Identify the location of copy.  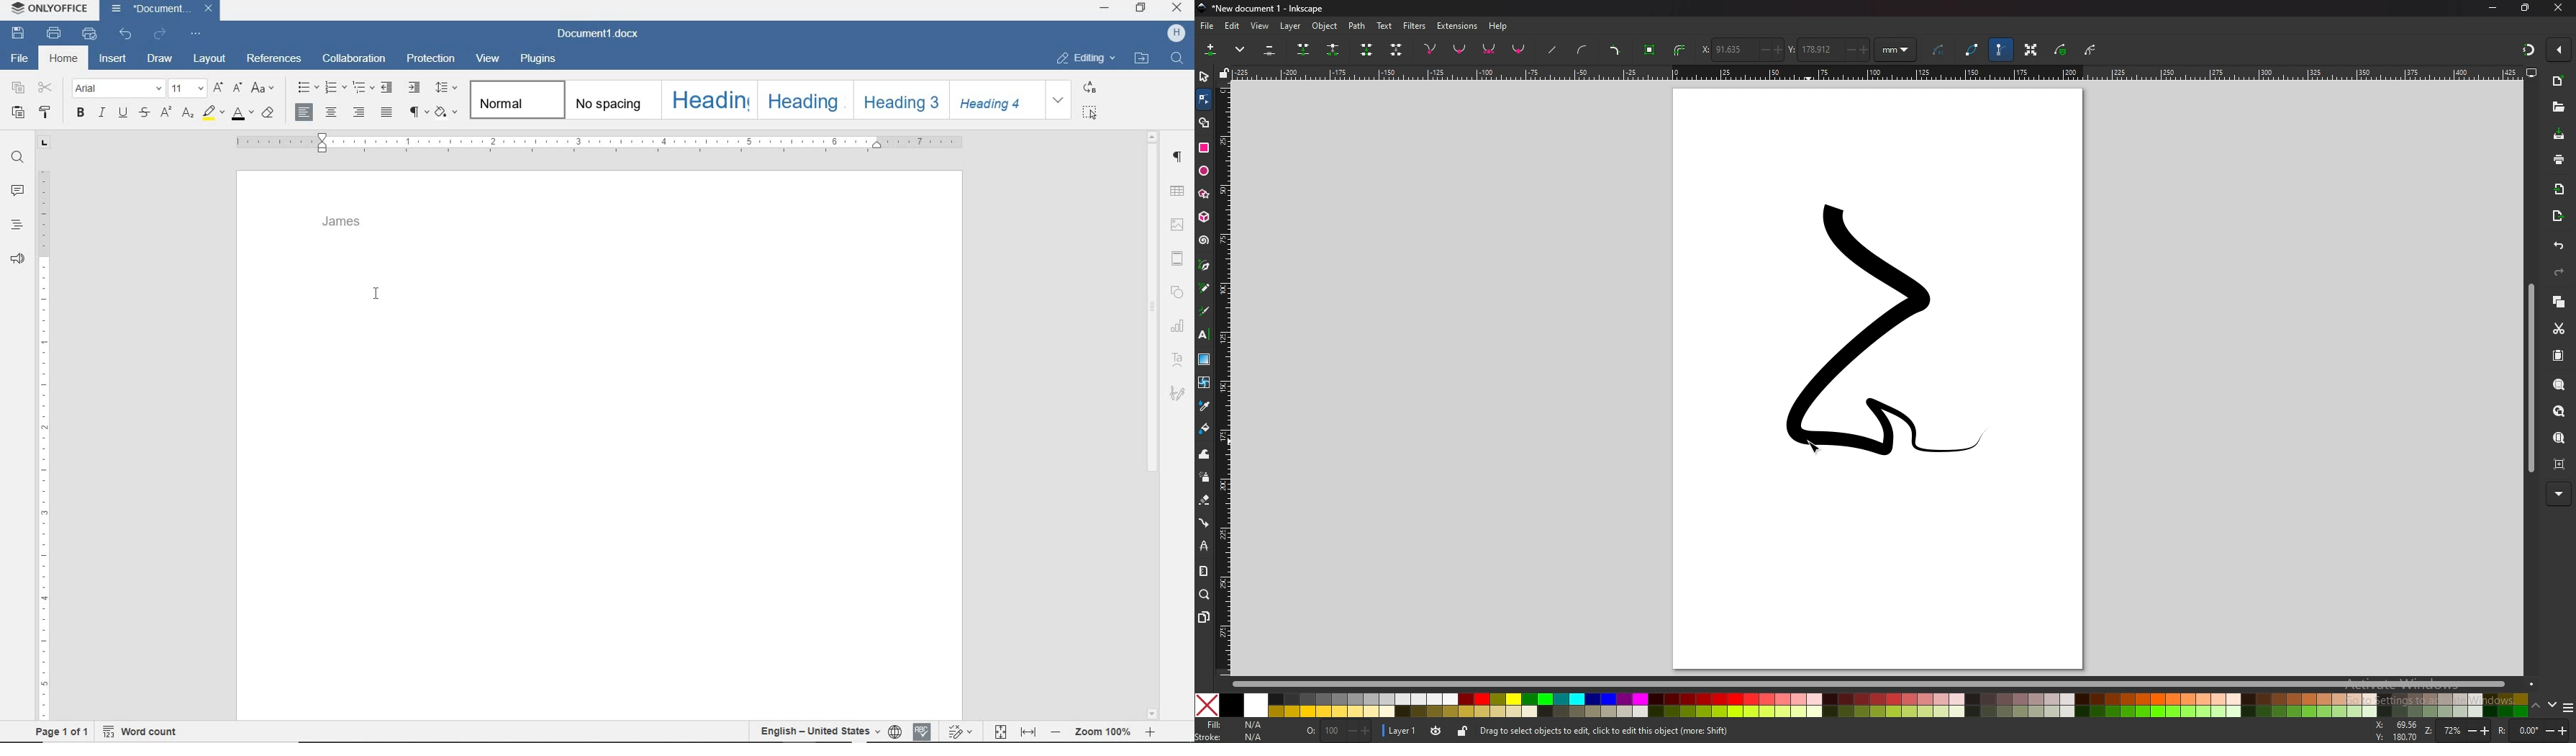
(2559, 303).